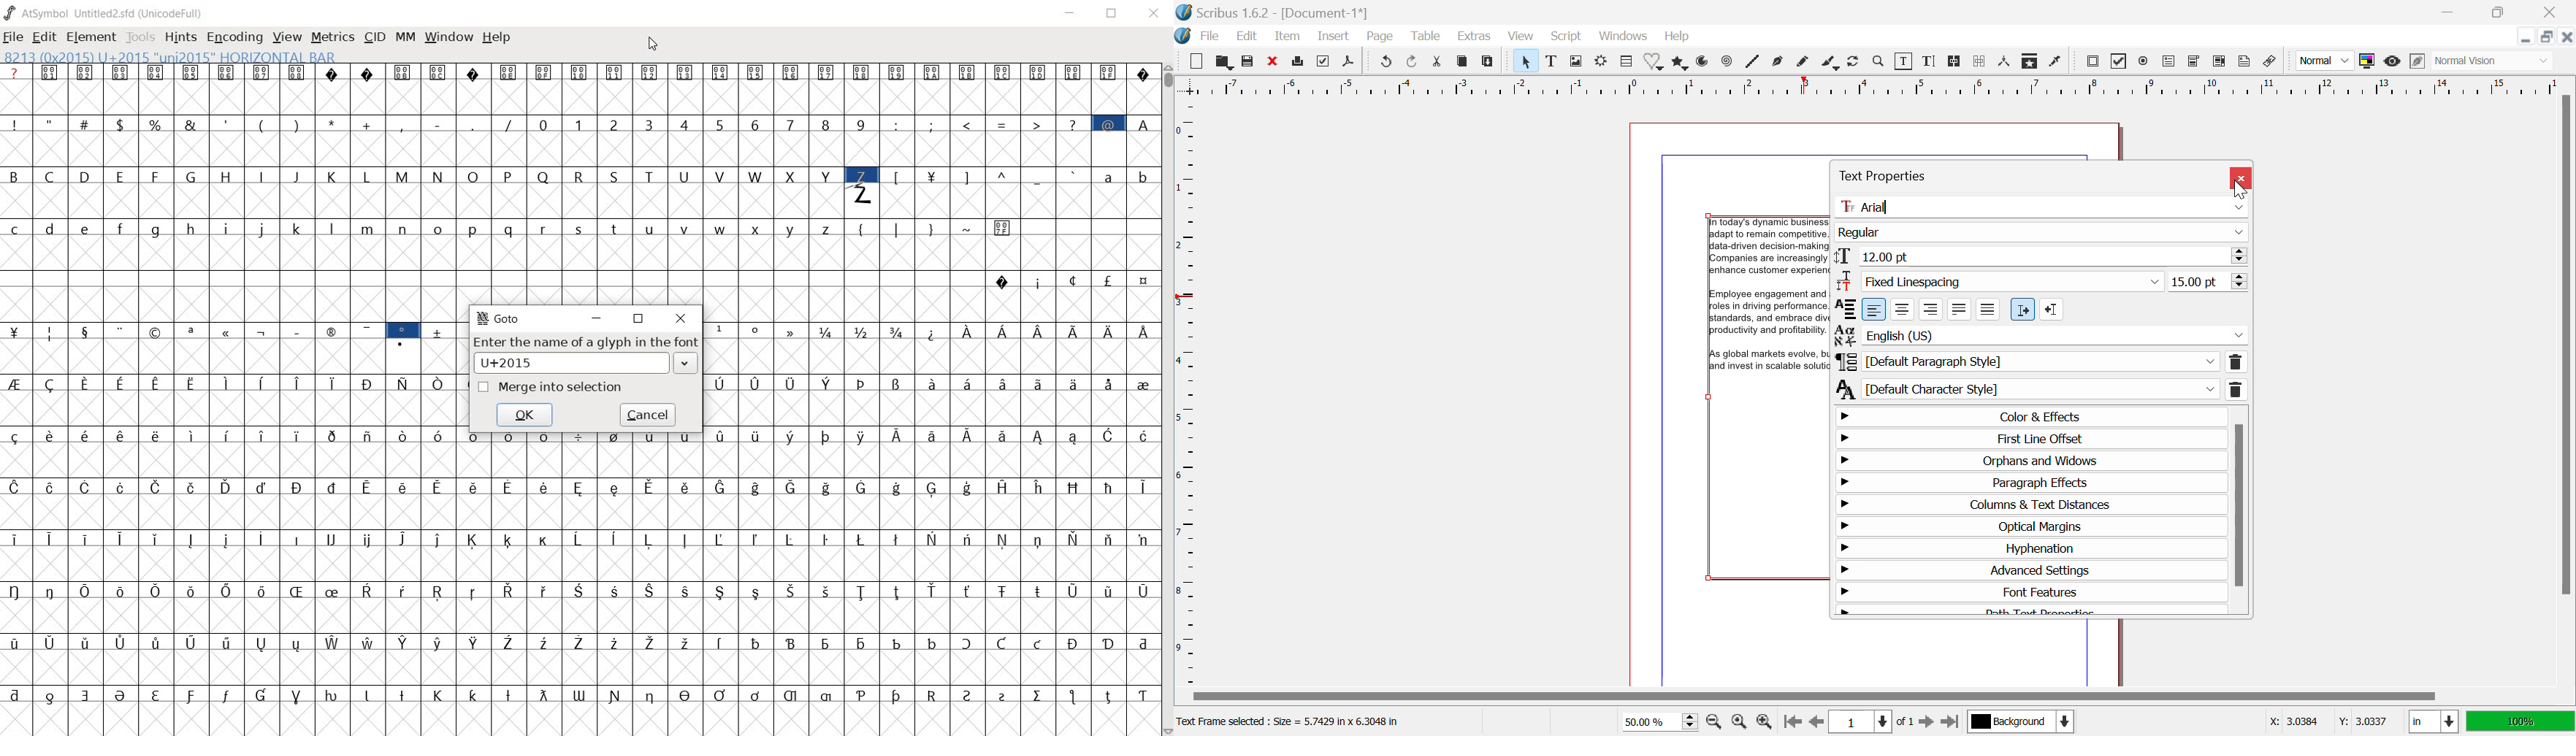 This screenshot has width=2576, height=756. Describe the element at coordinates (1752, 61) in the screenshot. I see `Spiral` at that location.